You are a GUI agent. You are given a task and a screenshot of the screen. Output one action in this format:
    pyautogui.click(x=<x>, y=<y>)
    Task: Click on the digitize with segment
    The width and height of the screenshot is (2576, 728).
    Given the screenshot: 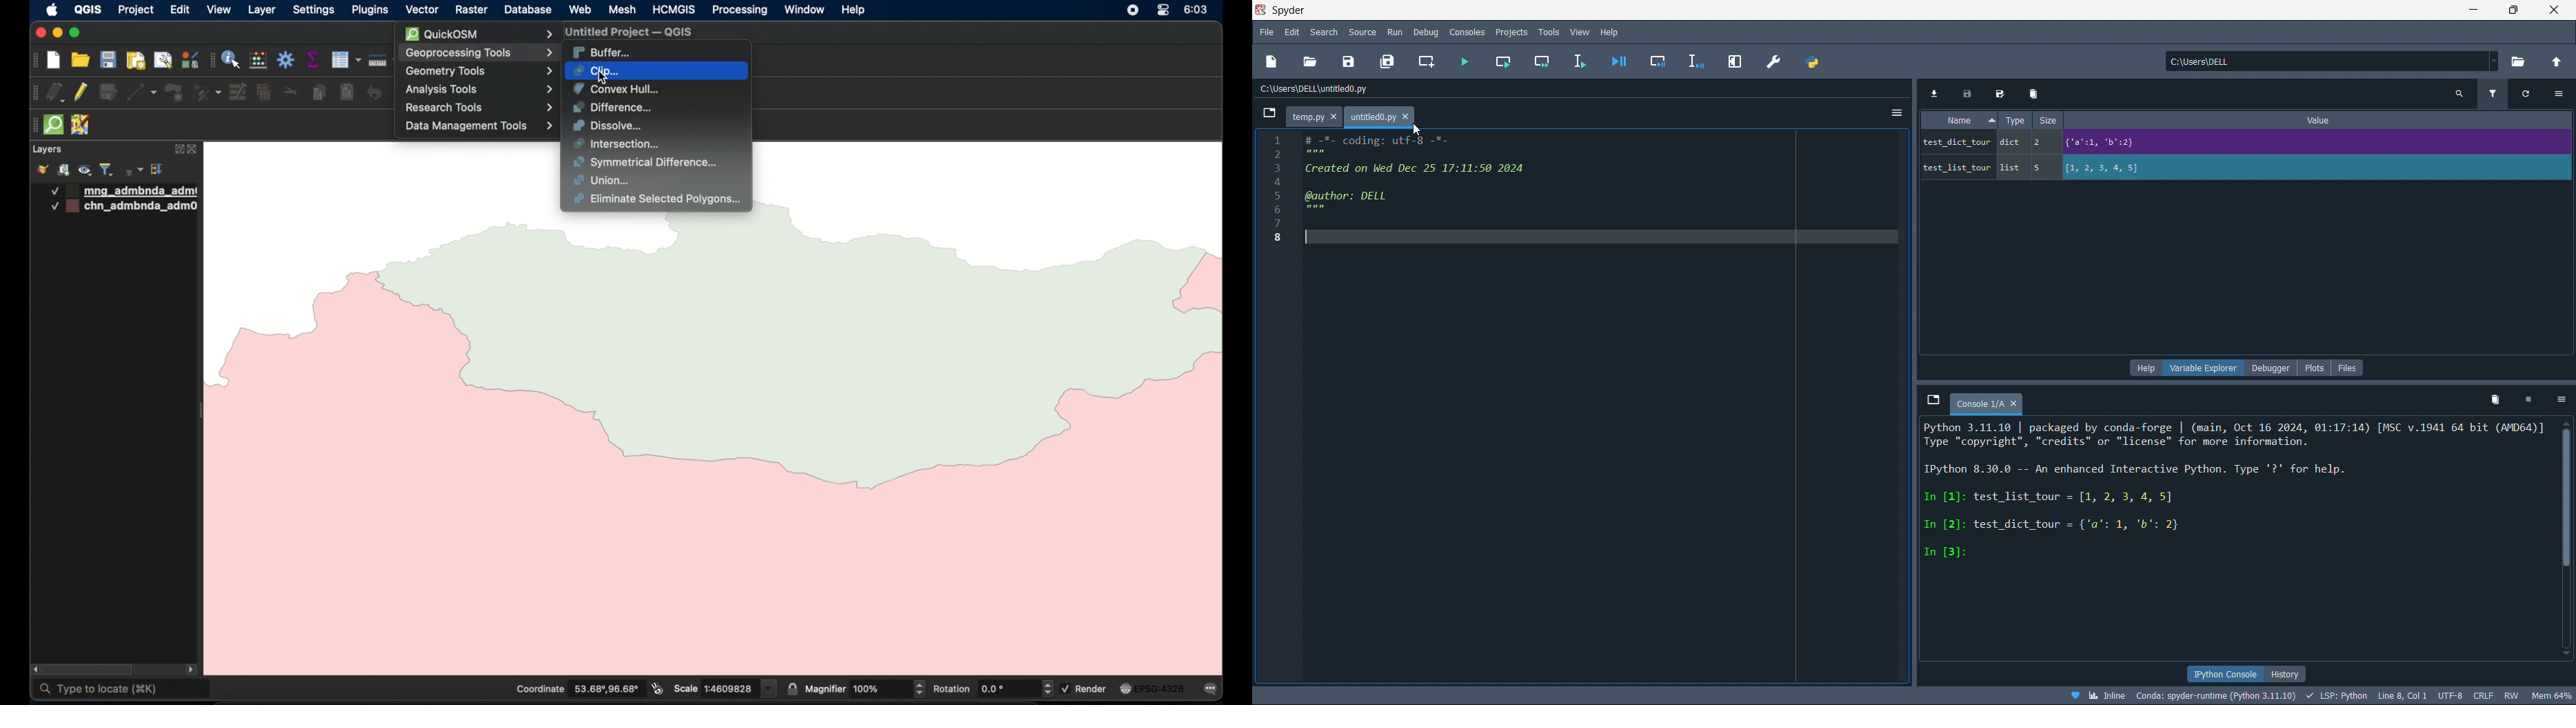 What is the action you would take?
    pyautogui.click(x=142, y=93)
    